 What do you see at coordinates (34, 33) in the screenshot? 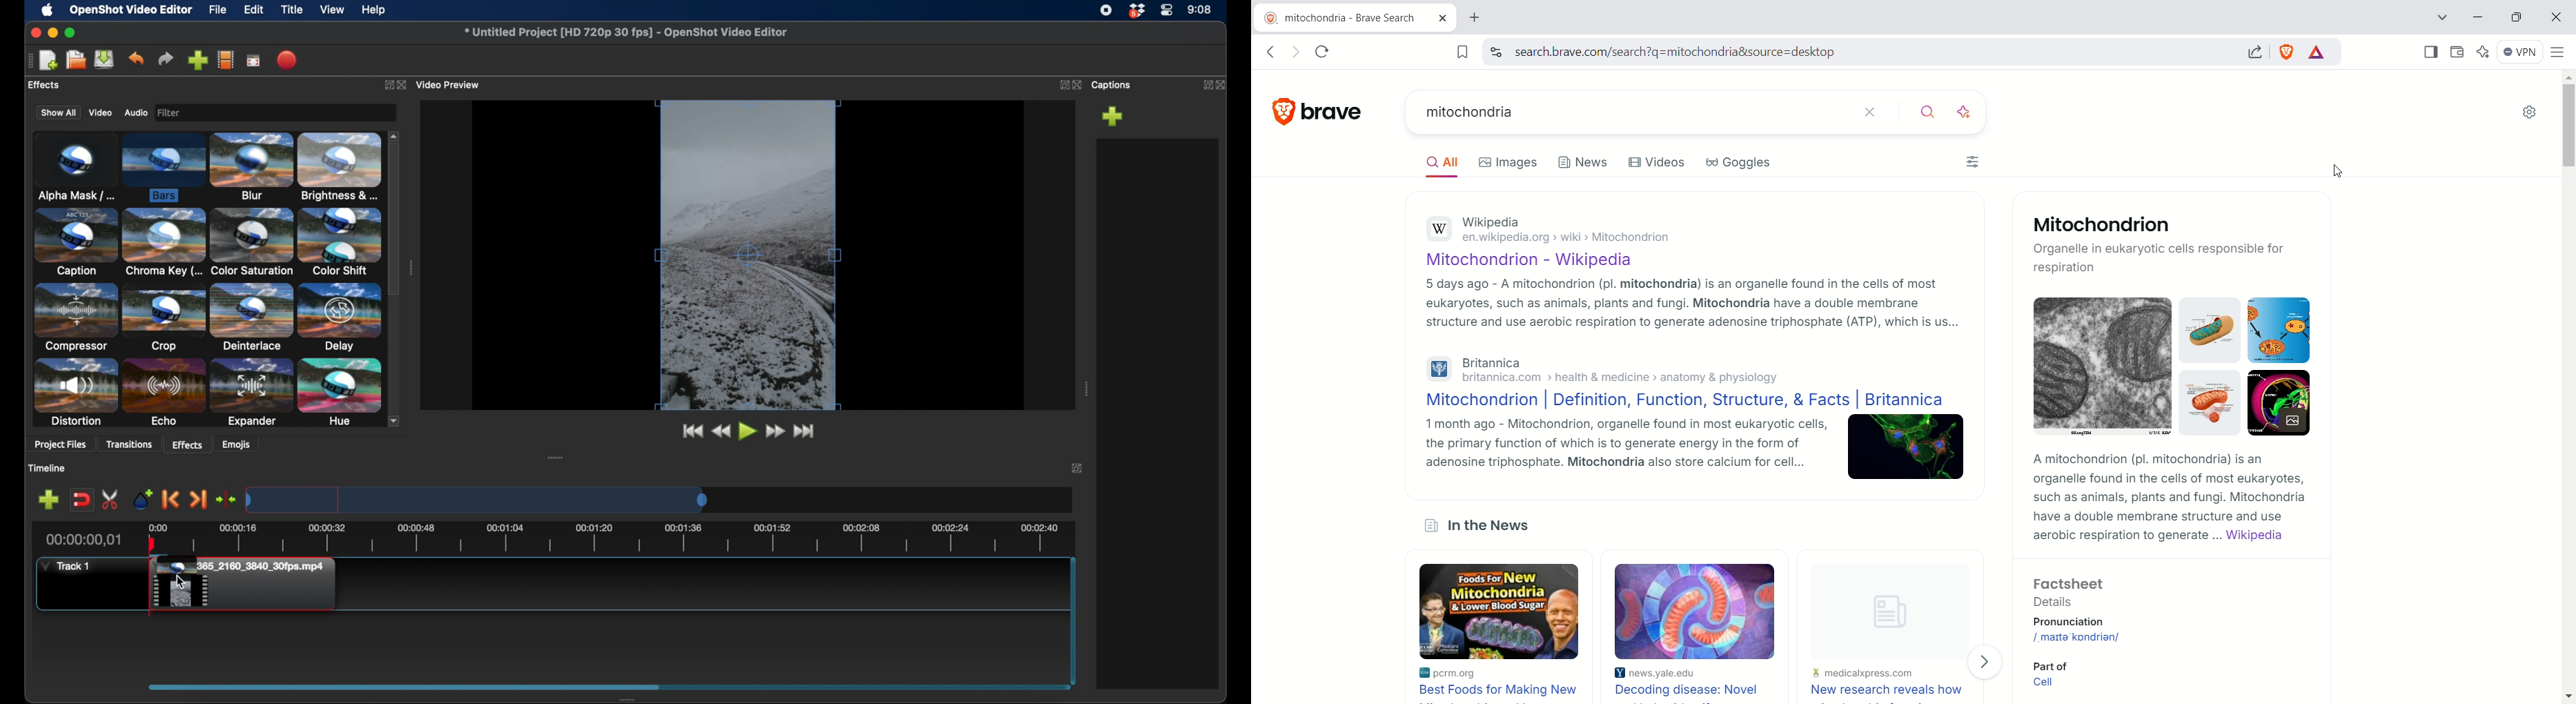
I see `close` at bounding box center [34, 33].